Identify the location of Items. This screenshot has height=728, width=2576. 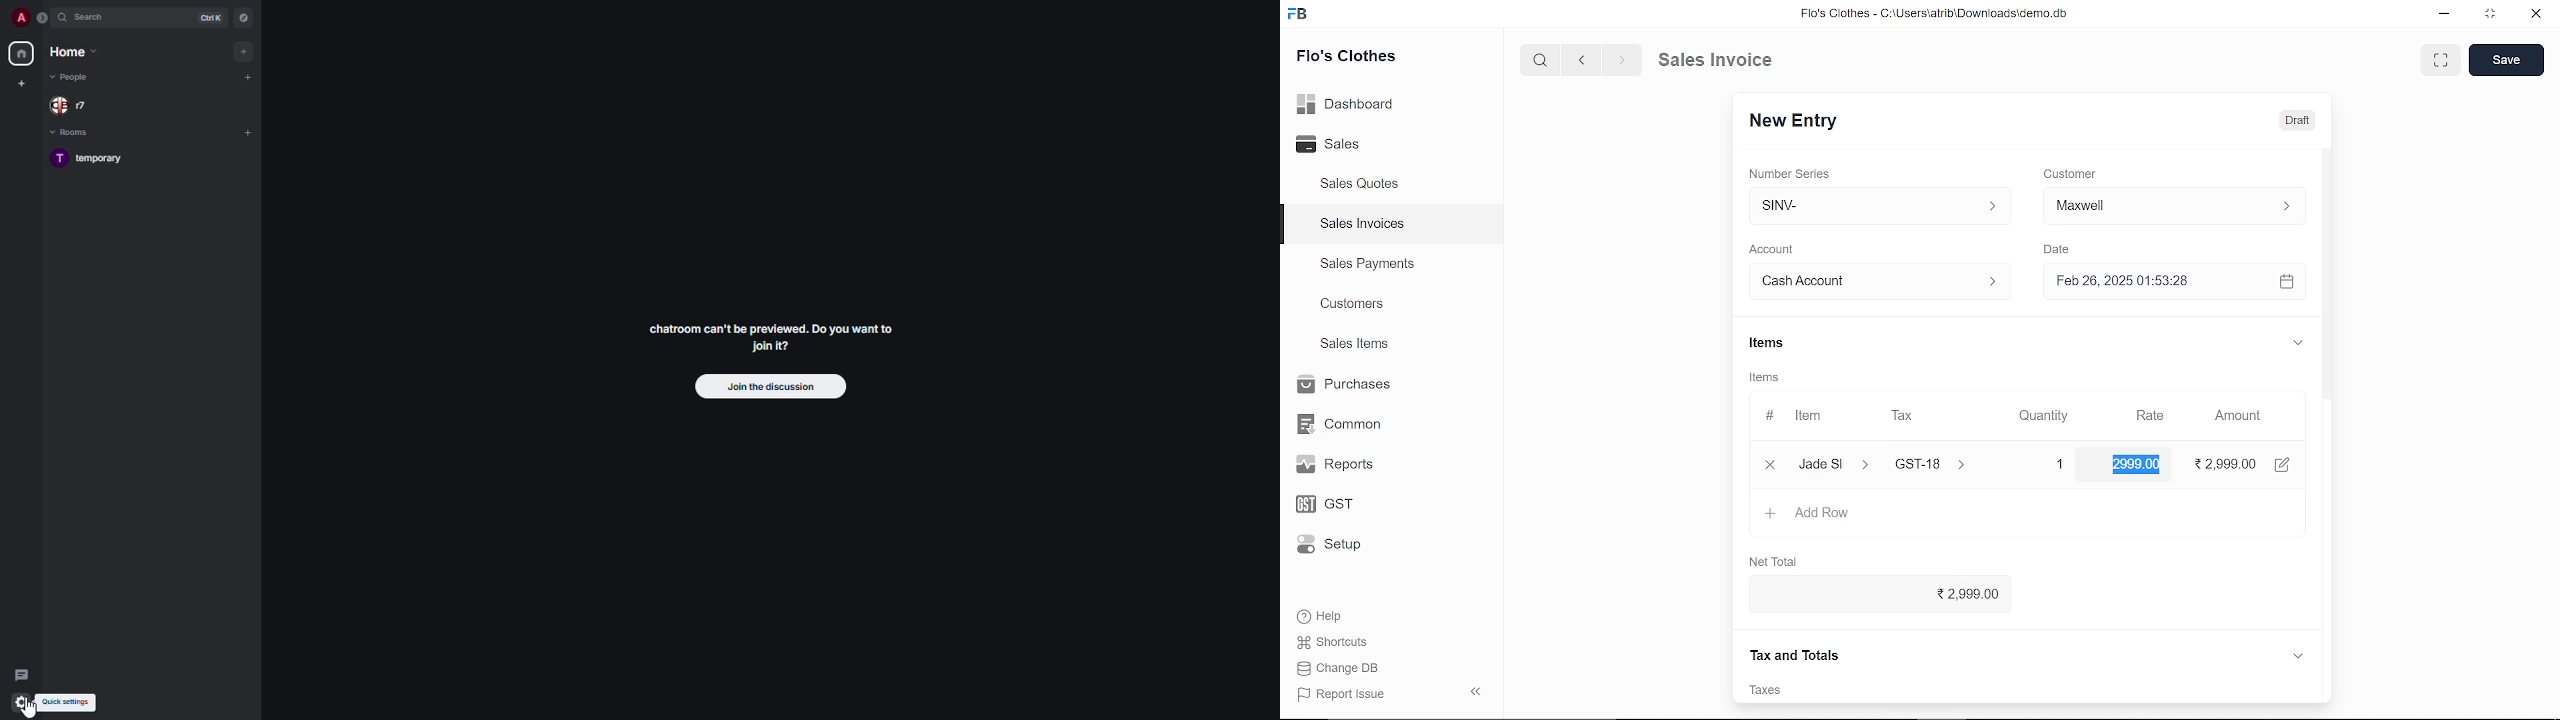
(1765, 345).